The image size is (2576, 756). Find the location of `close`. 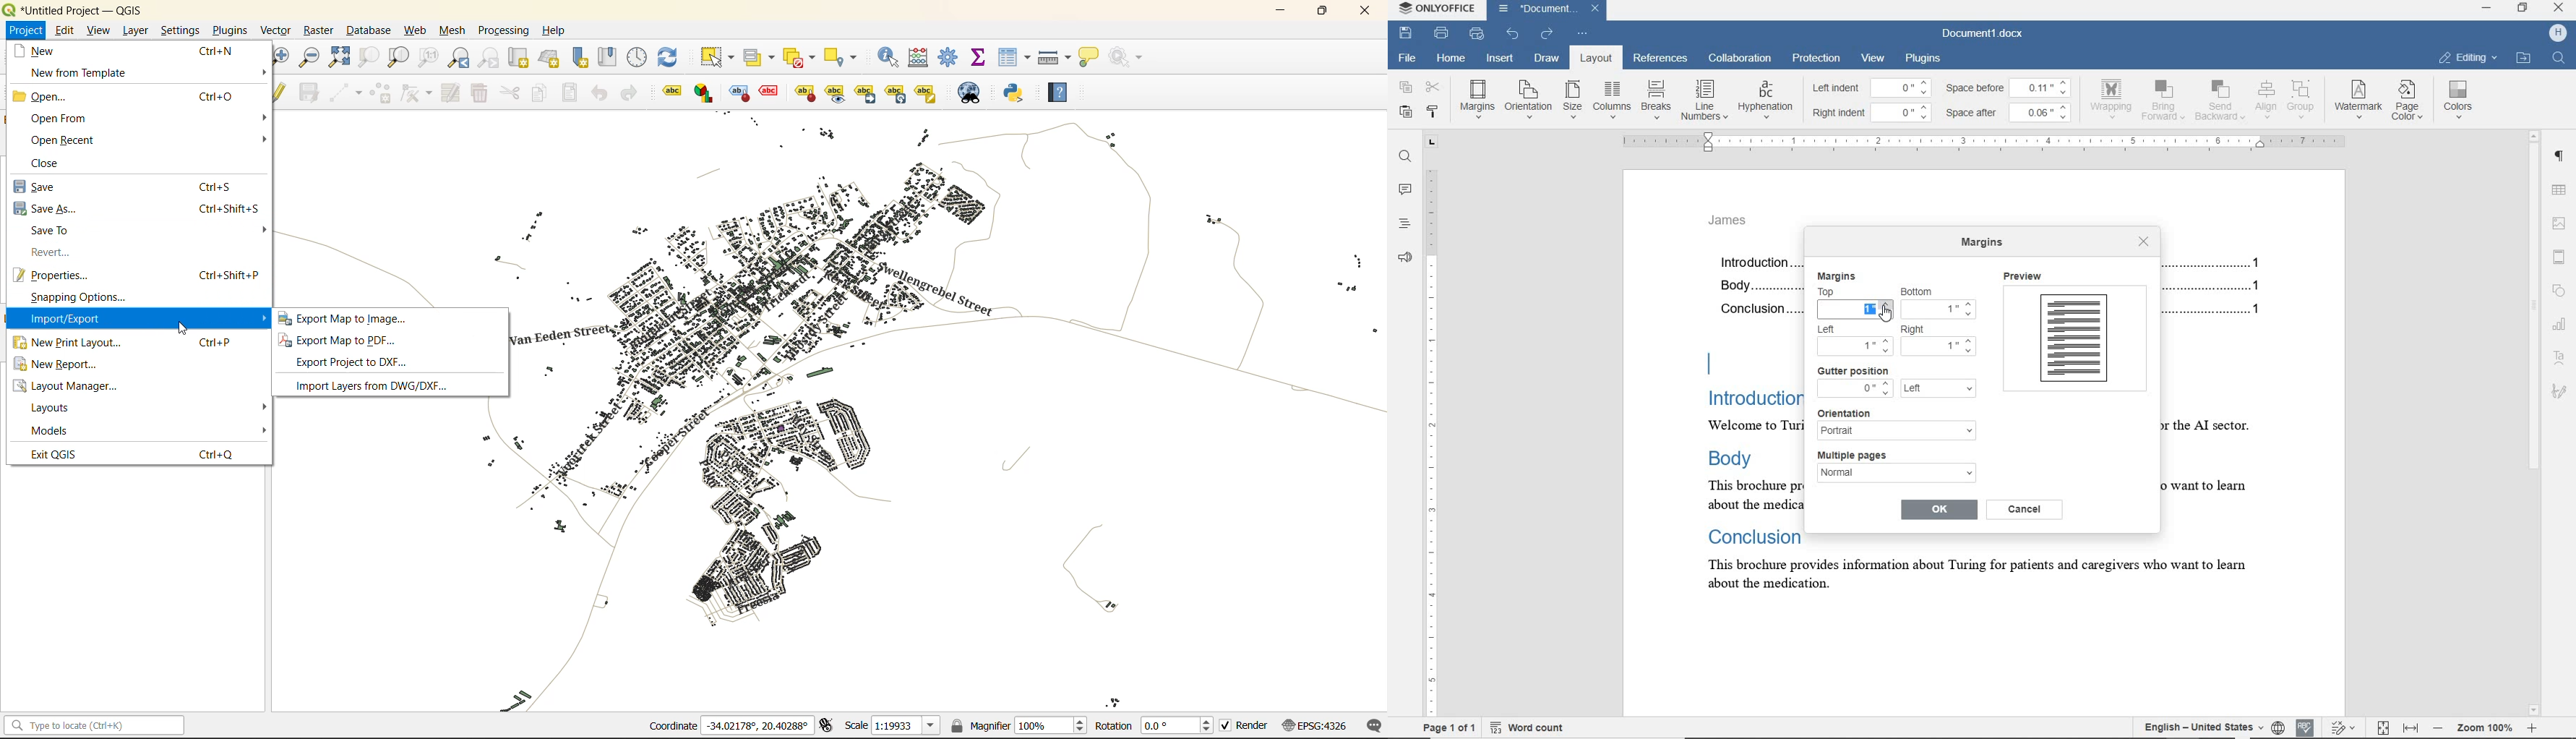

close is located at coordinates (1365, 10).